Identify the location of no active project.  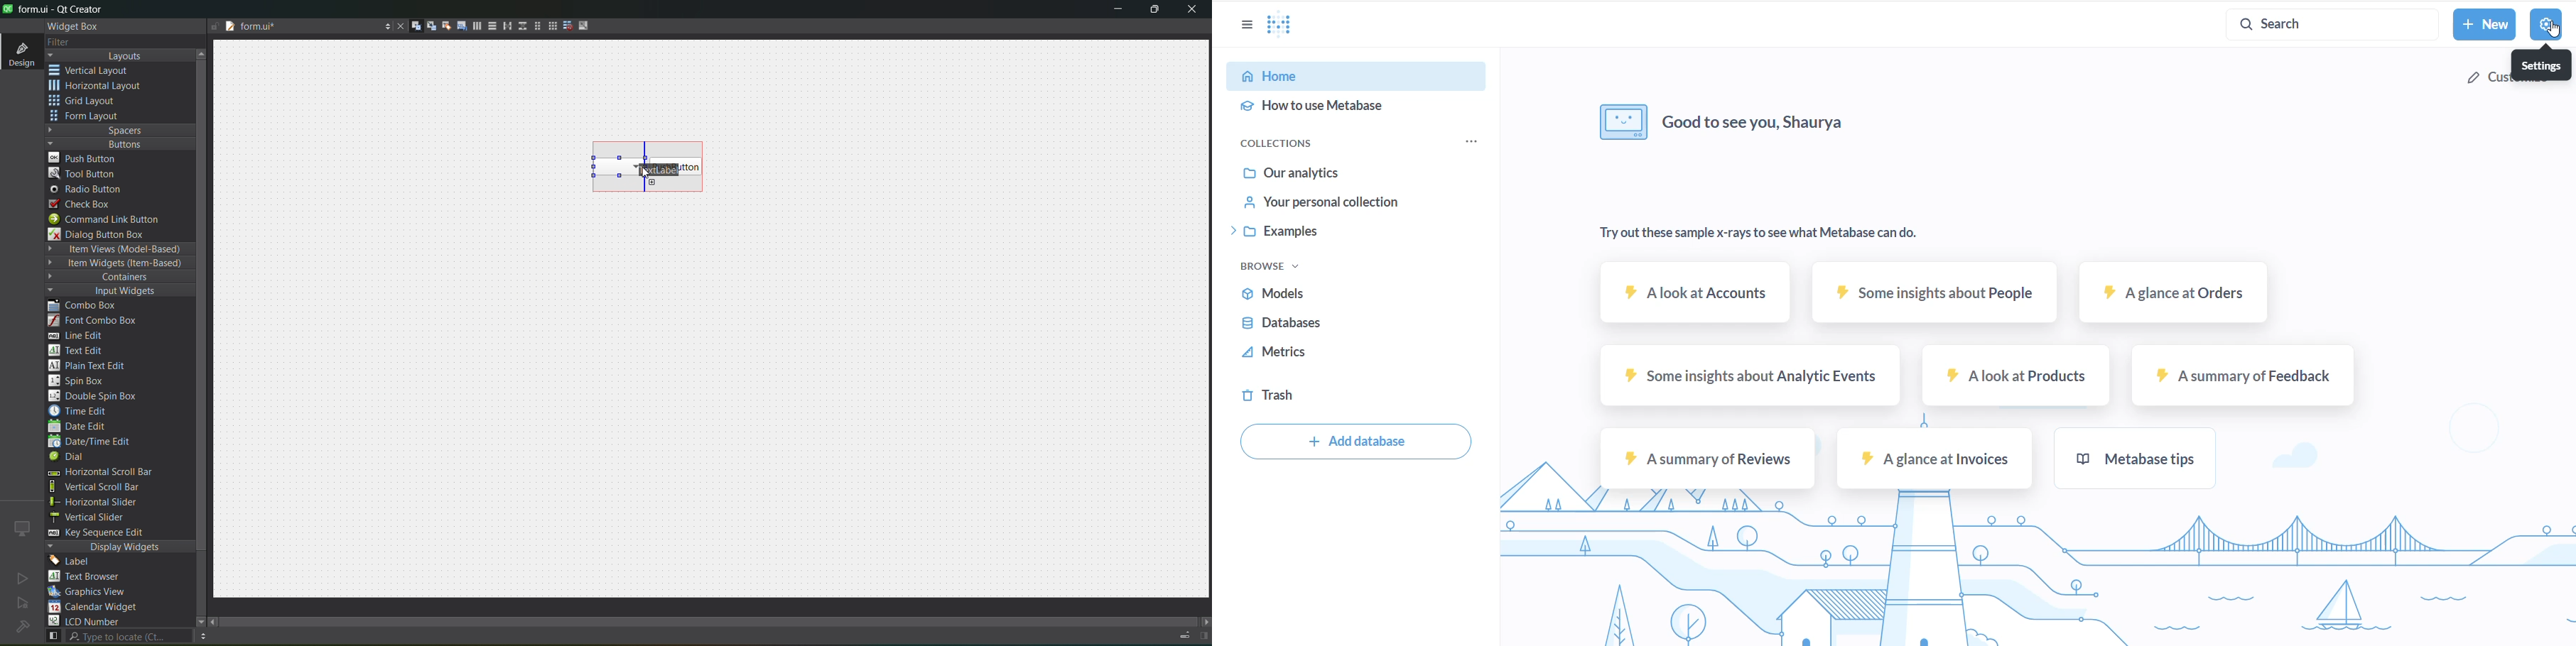
(23, 604).